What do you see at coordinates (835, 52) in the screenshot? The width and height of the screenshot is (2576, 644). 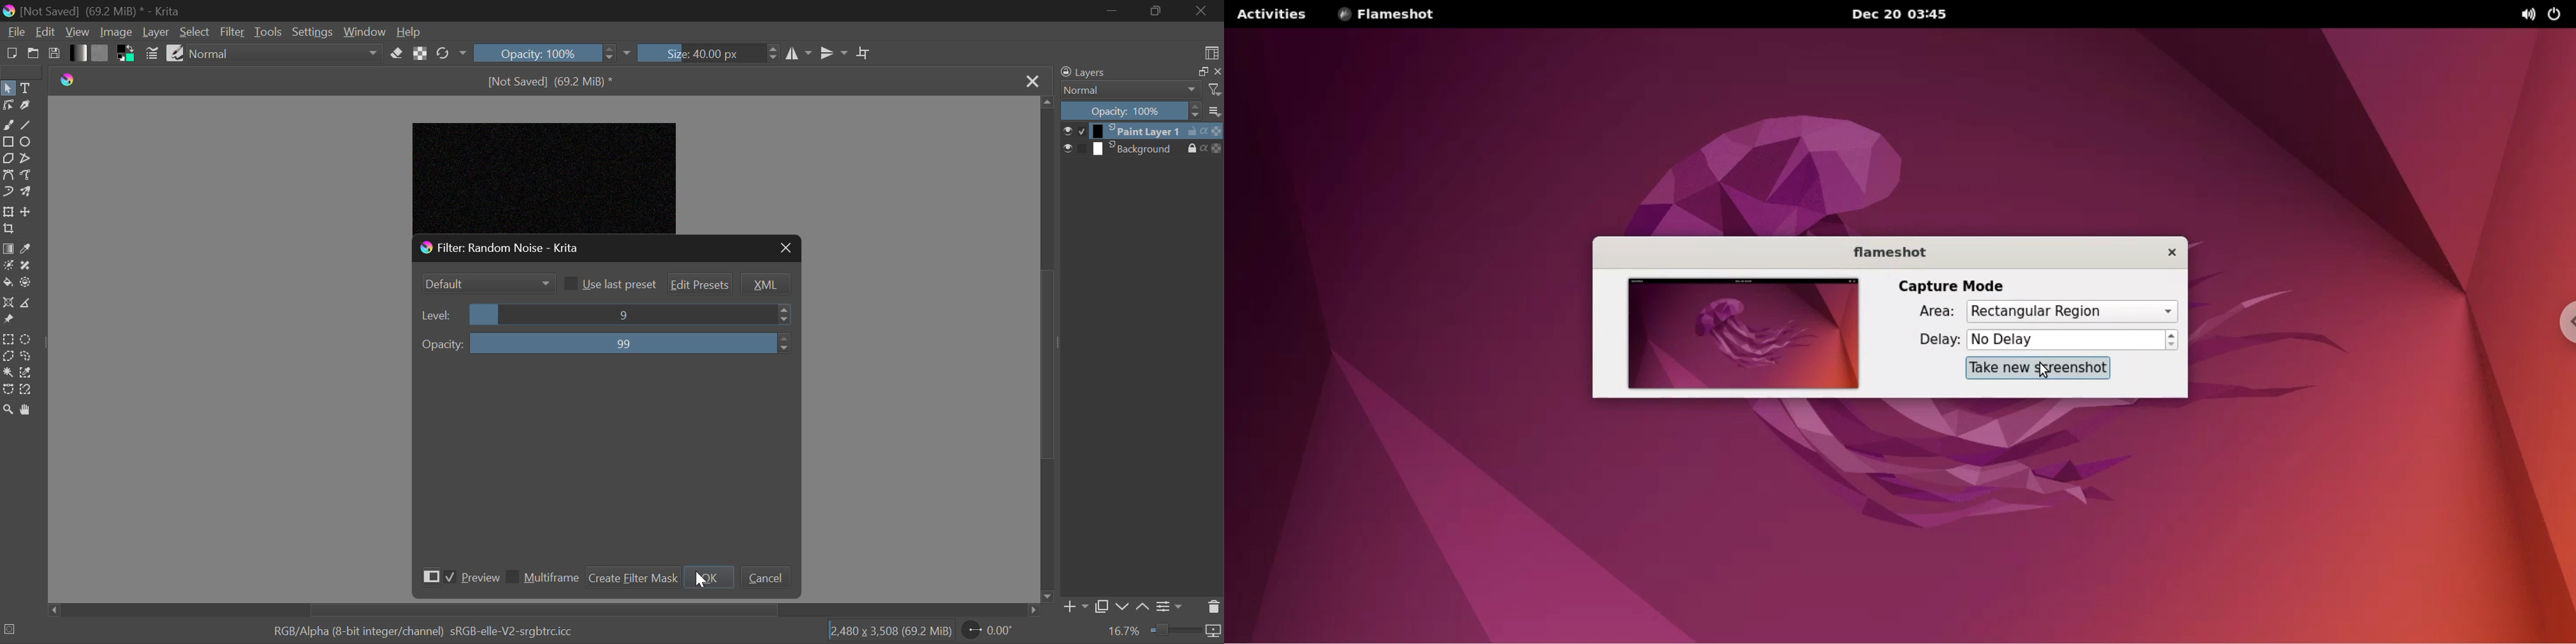 I see `Horizontal Mirror Flip` at bounding box center [835, 52].